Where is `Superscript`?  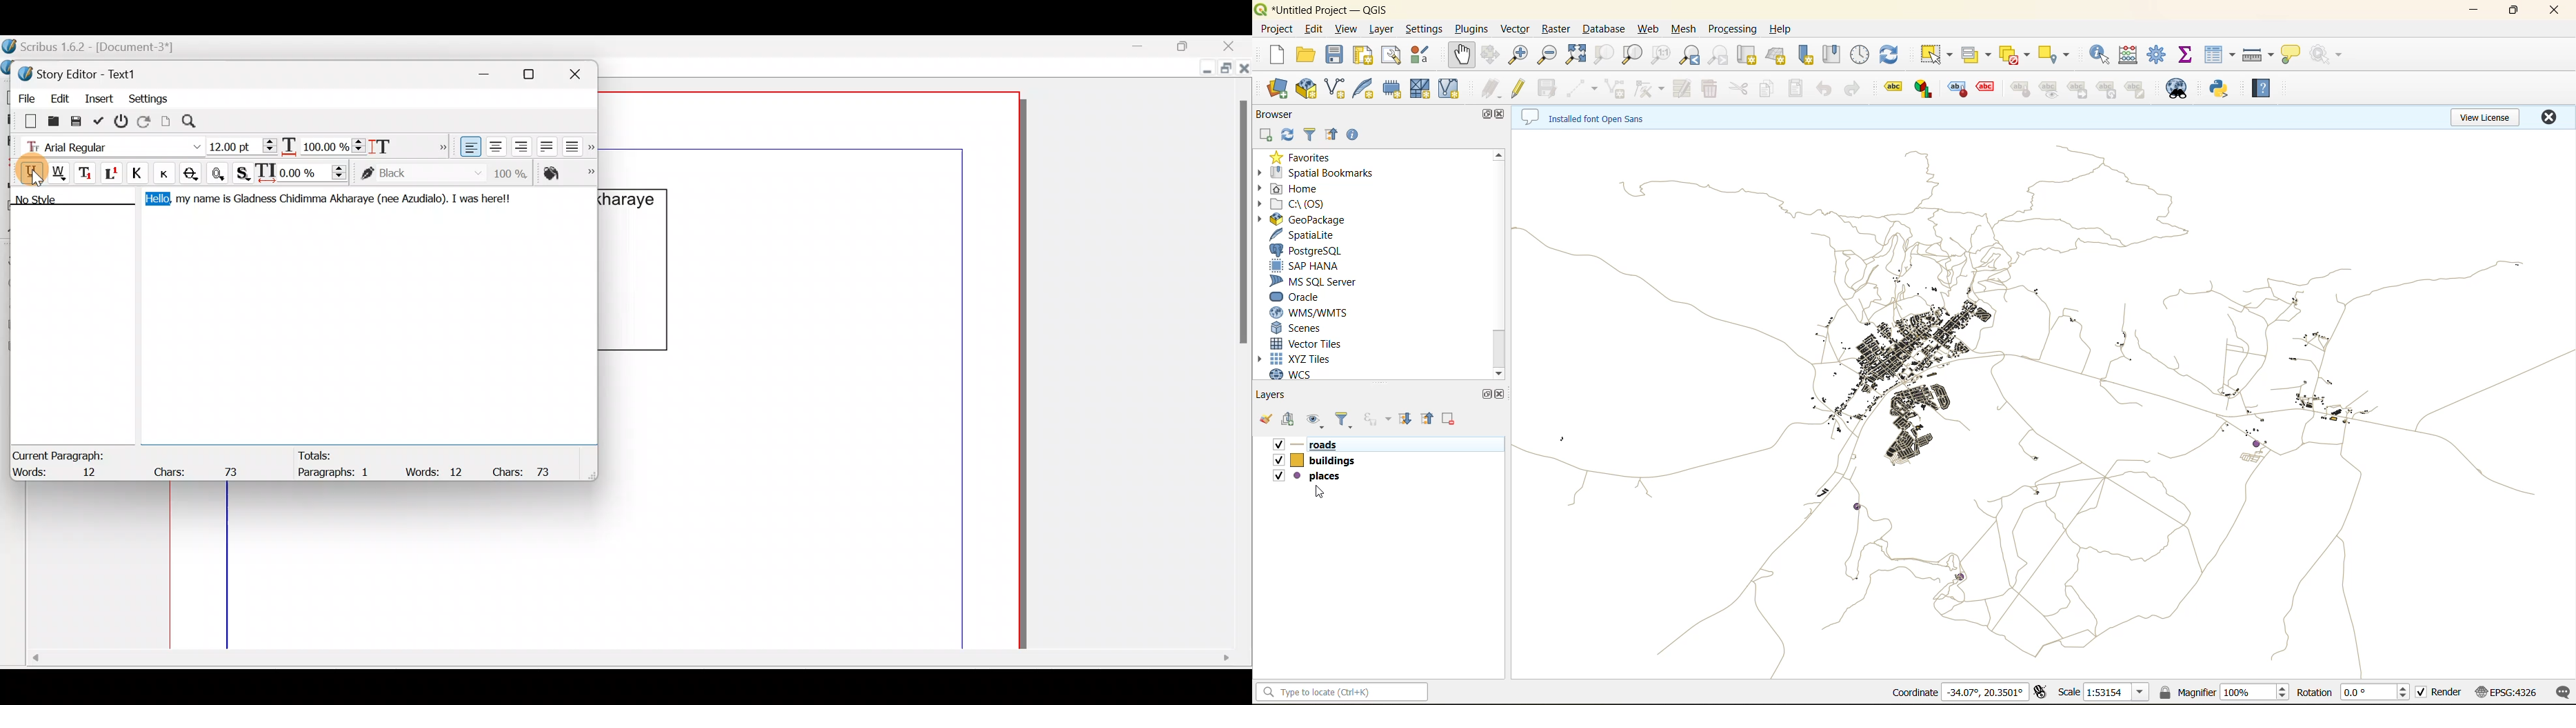 Superscript is located at coordinates (113, 175).